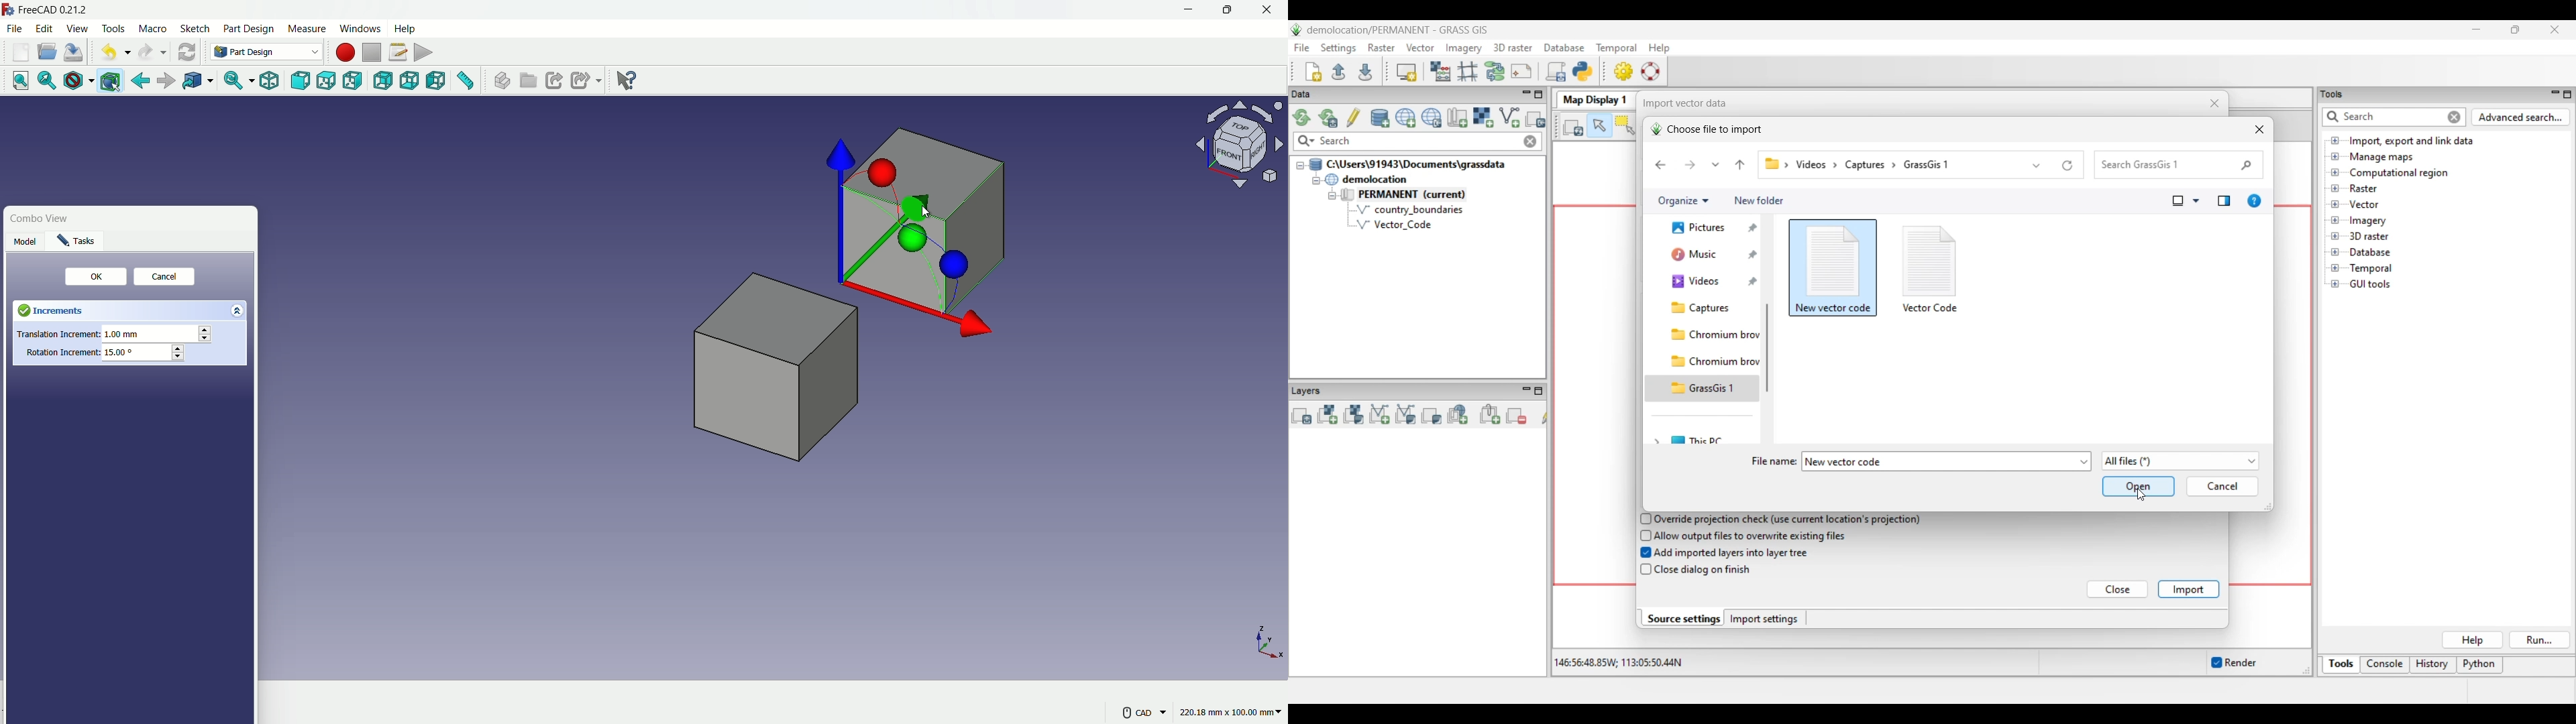 The width and height of the screenshot is (2576, 728). What do you see at coordinates (177, 353) in the screenshot?
I see `stepper button` at bounding box center [177, 353].